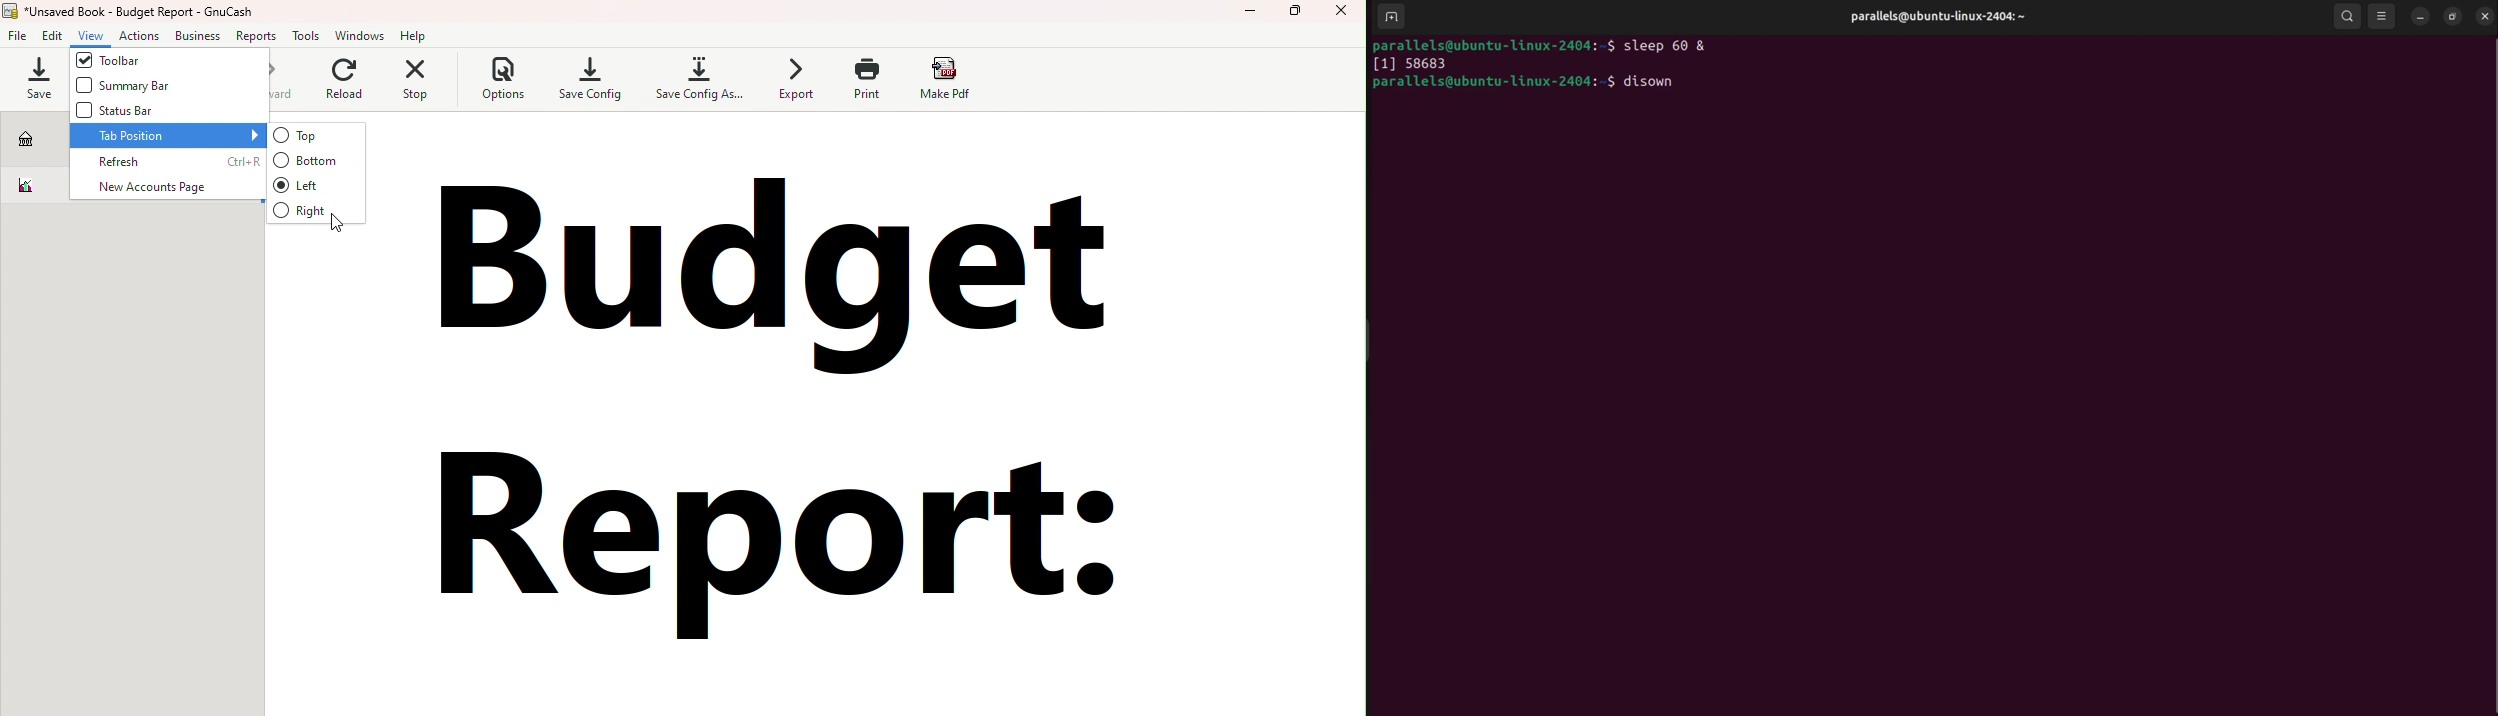  I want to click on Minimize, so click(1252, 13).